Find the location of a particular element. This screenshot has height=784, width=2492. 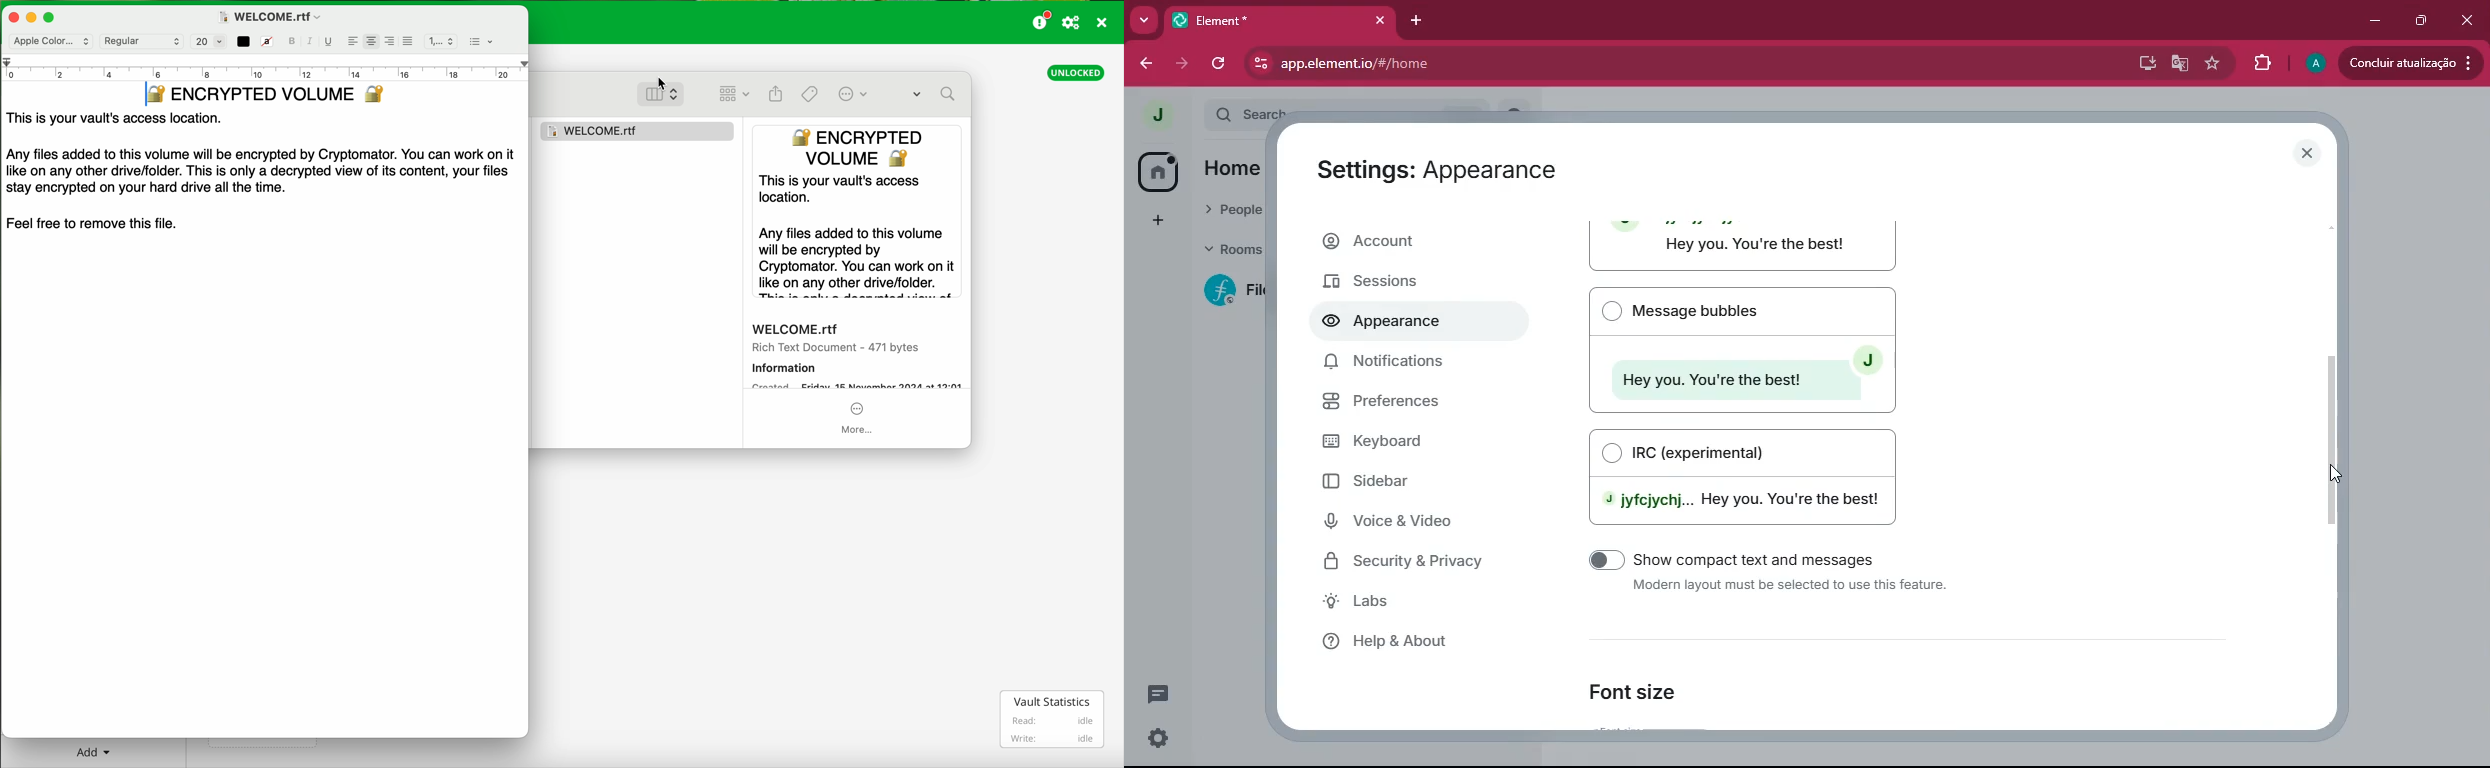

IRC is located at coordinates (1750, 474).